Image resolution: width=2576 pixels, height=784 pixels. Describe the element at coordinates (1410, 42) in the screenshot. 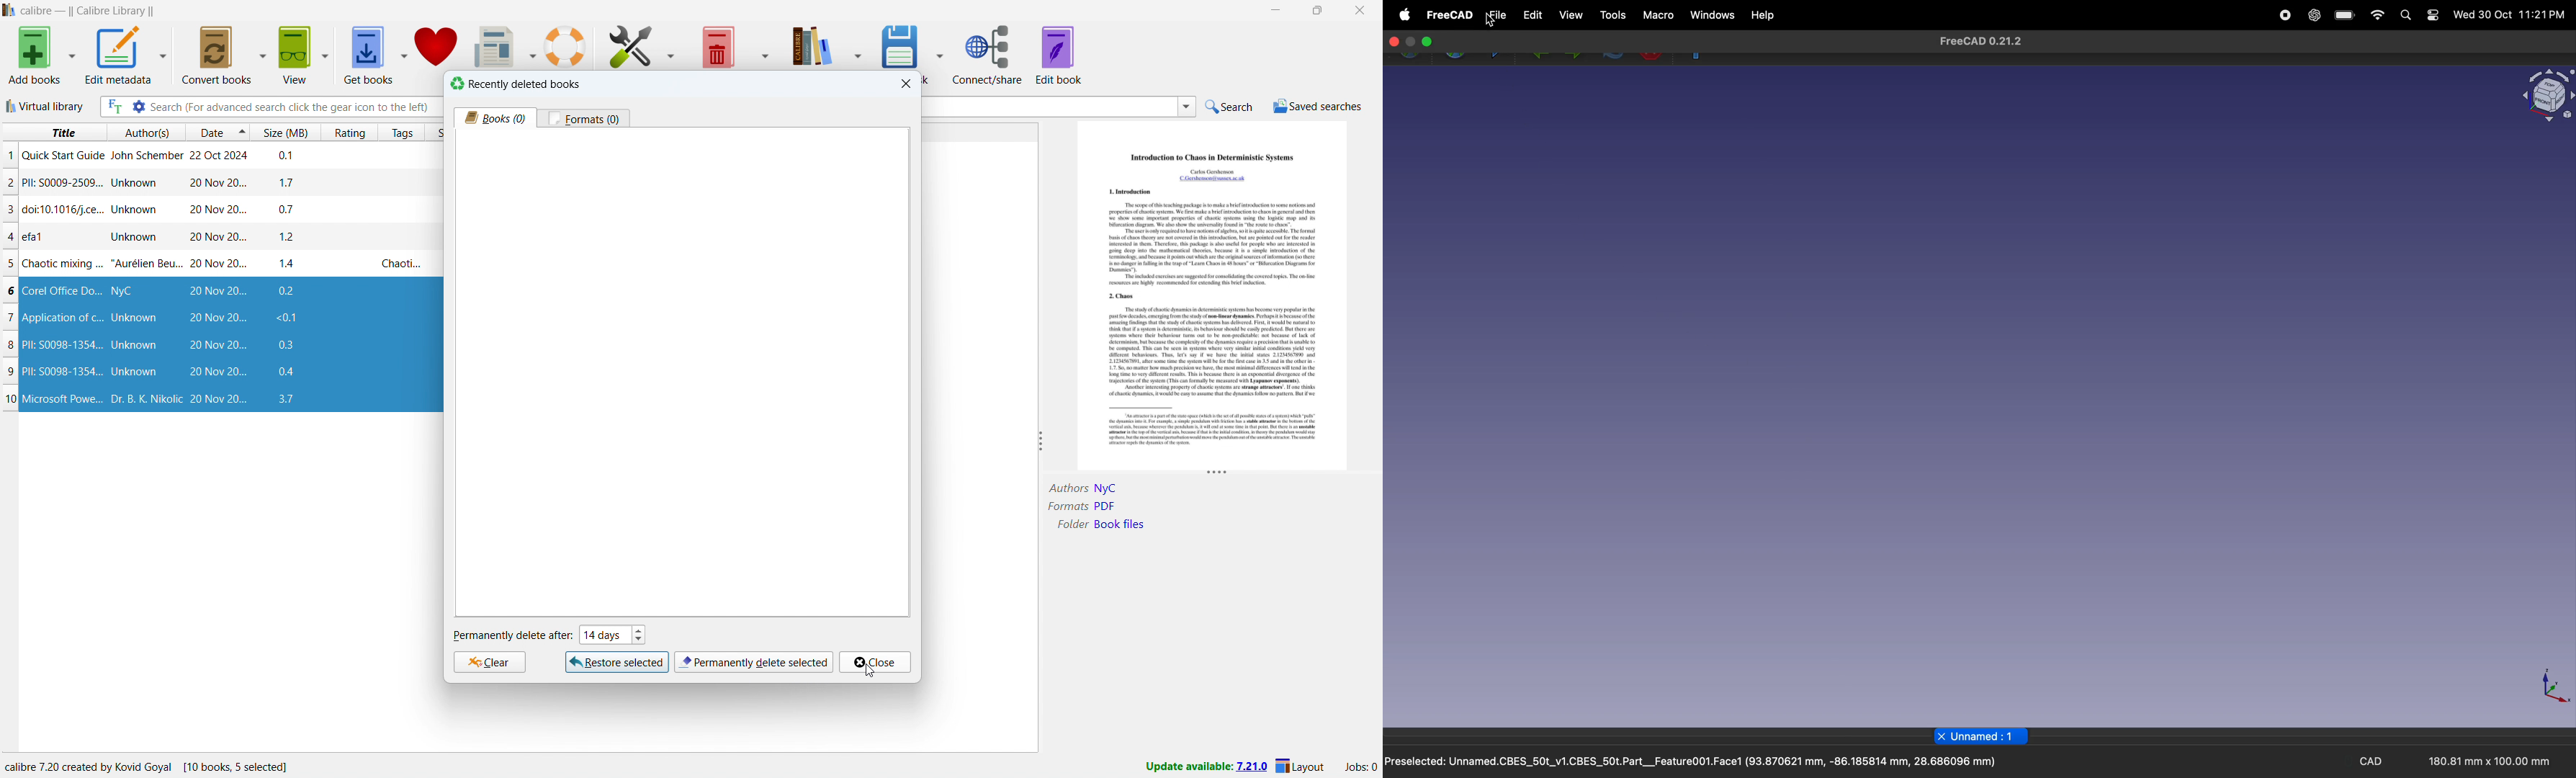

I see `minimize` at that location.